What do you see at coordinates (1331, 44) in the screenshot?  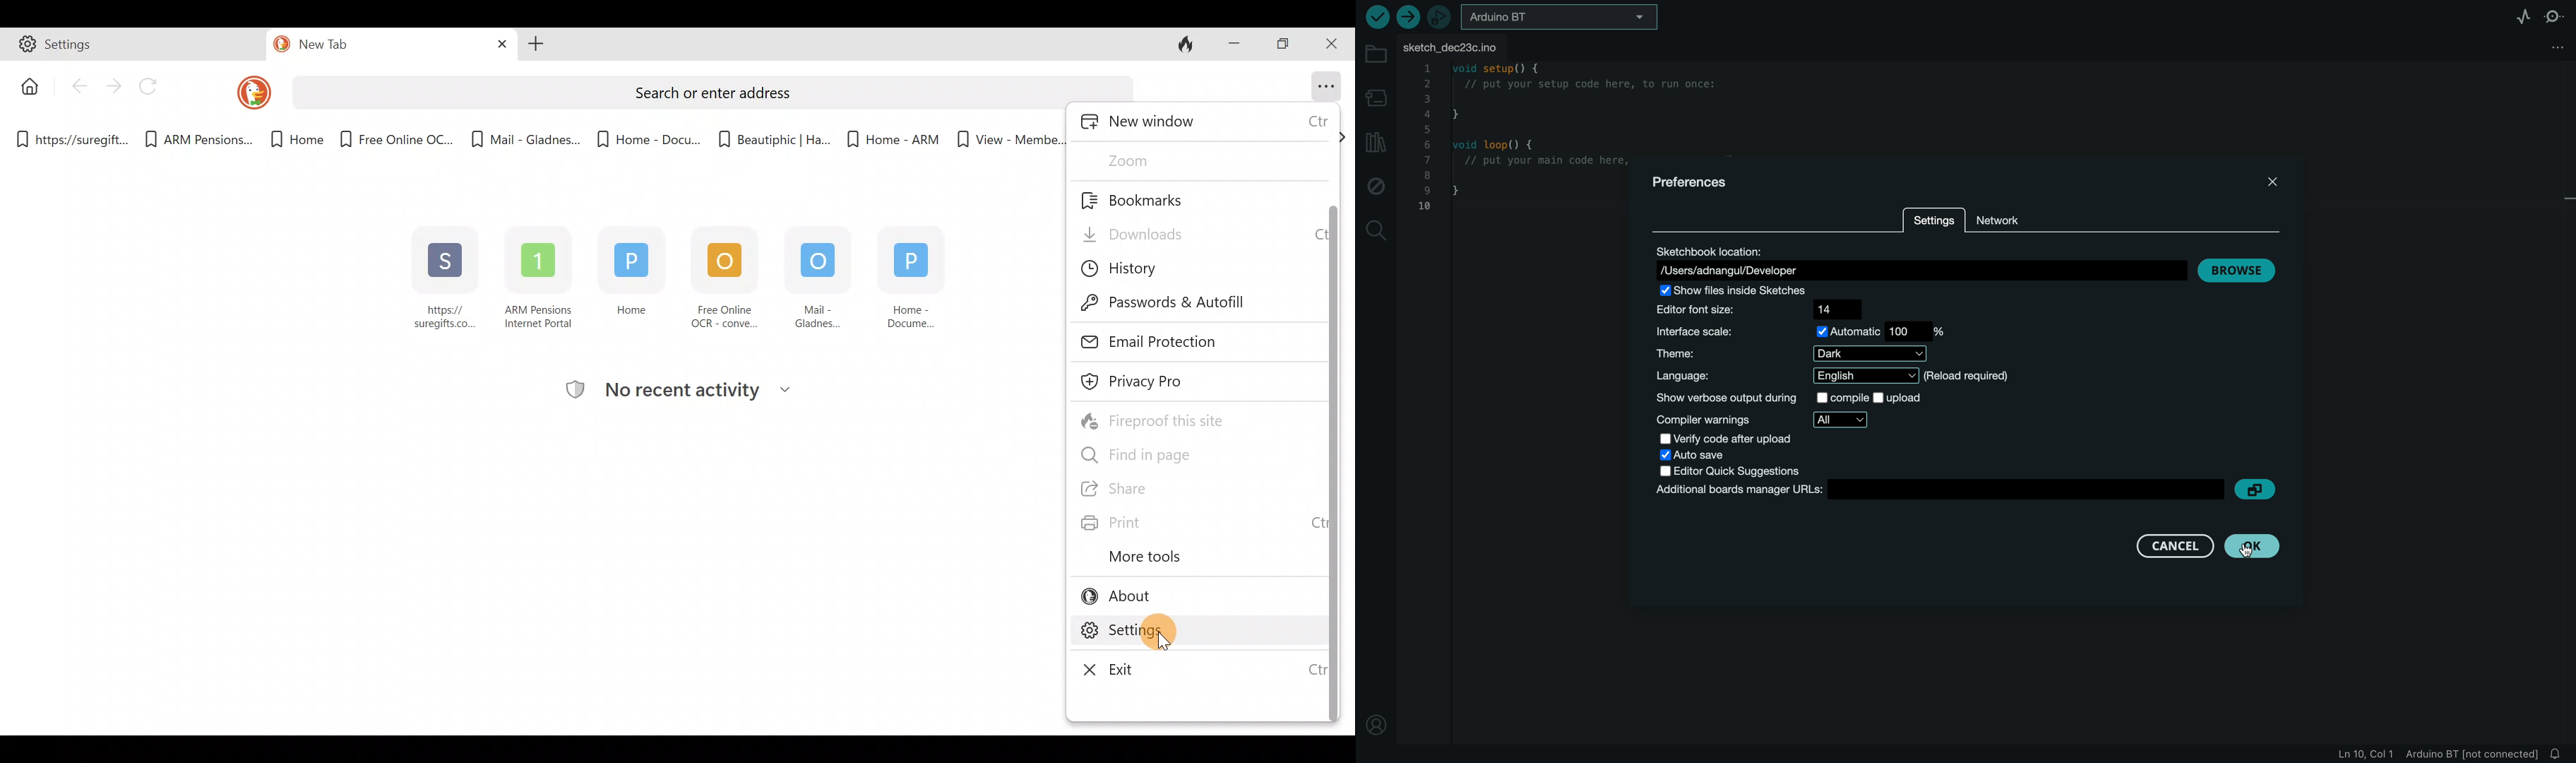 I see `Close` at bounding box center [1331, 44].